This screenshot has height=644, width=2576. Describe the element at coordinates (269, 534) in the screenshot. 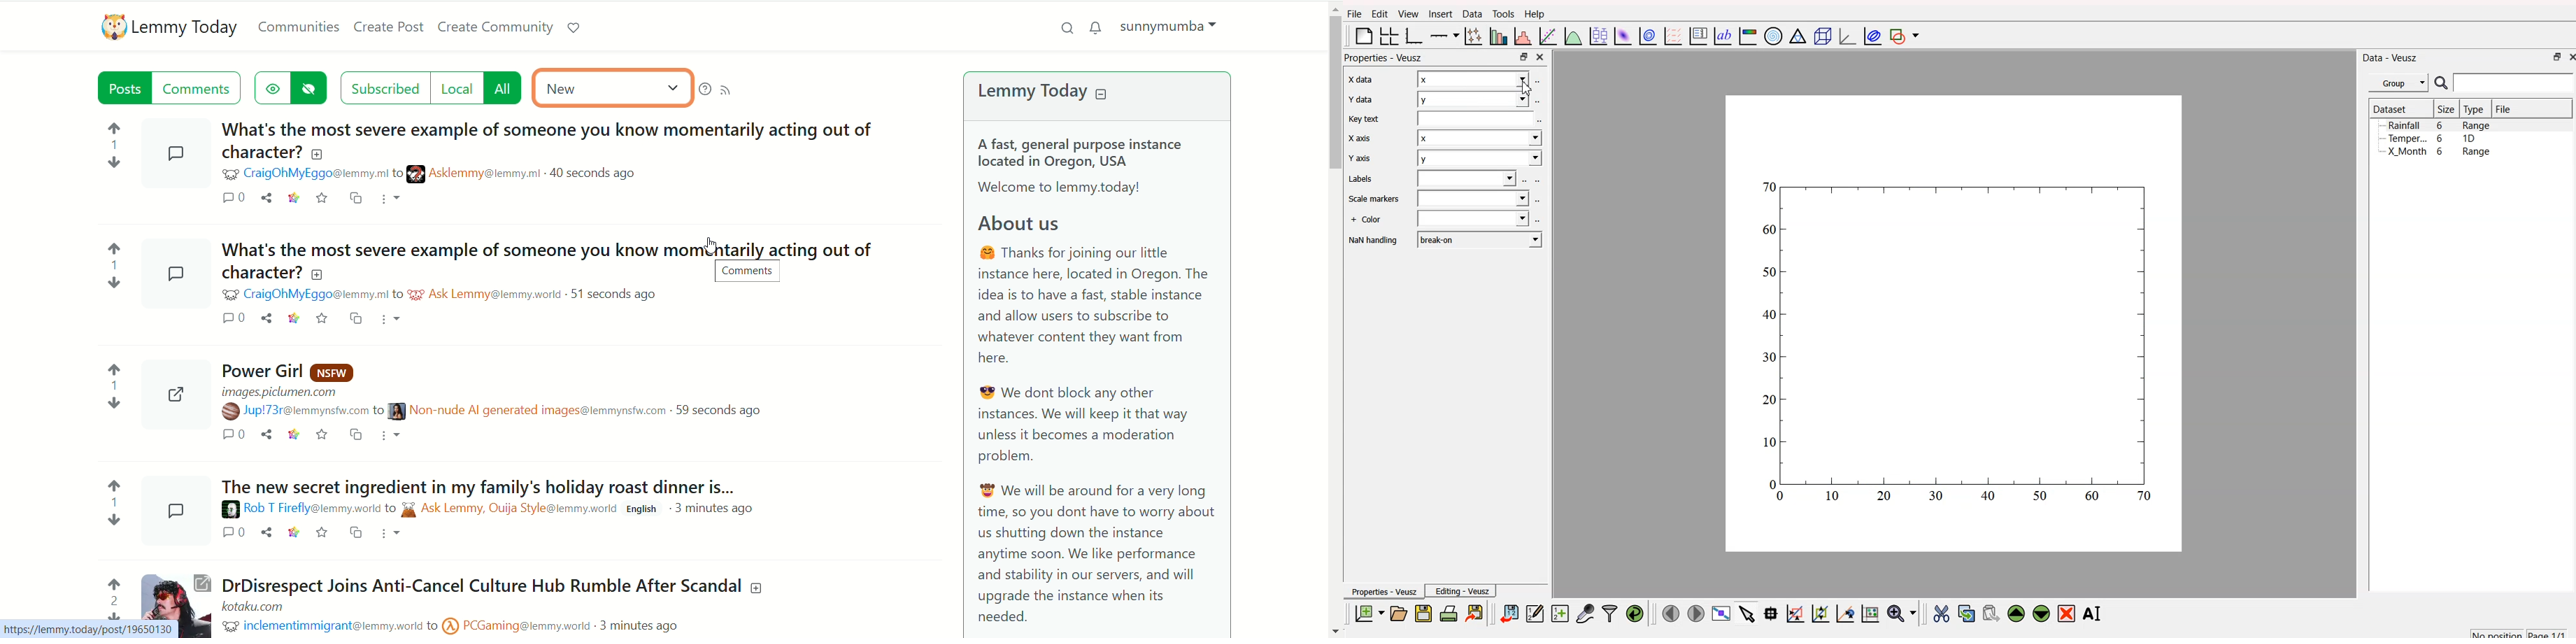

I see `share` at that location.